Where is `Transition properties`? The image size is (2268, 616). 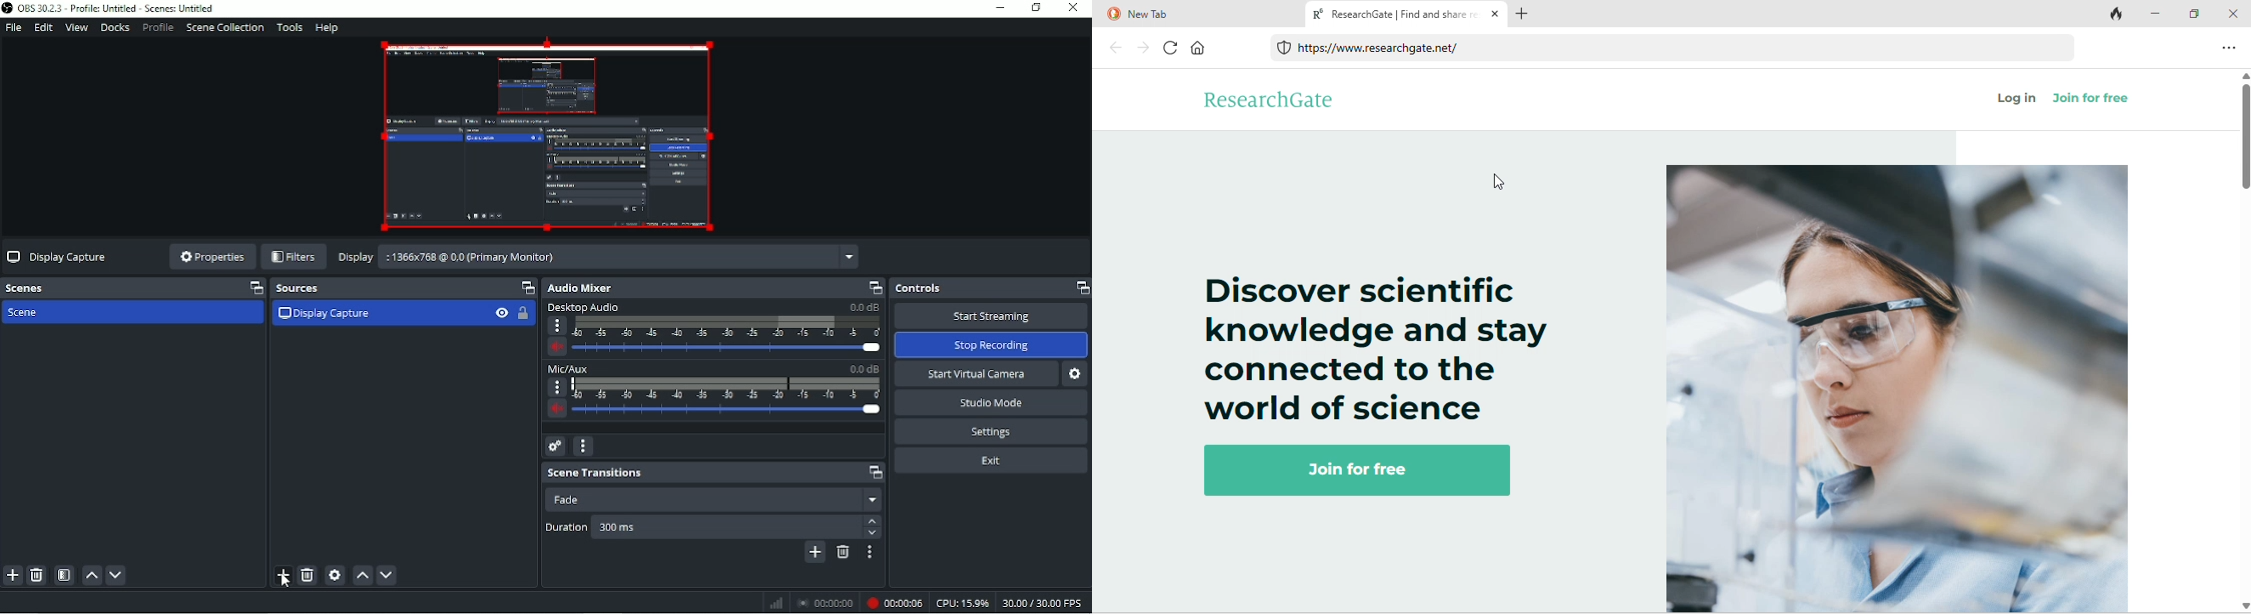
Transition properties is located at coordinates (867, 553).